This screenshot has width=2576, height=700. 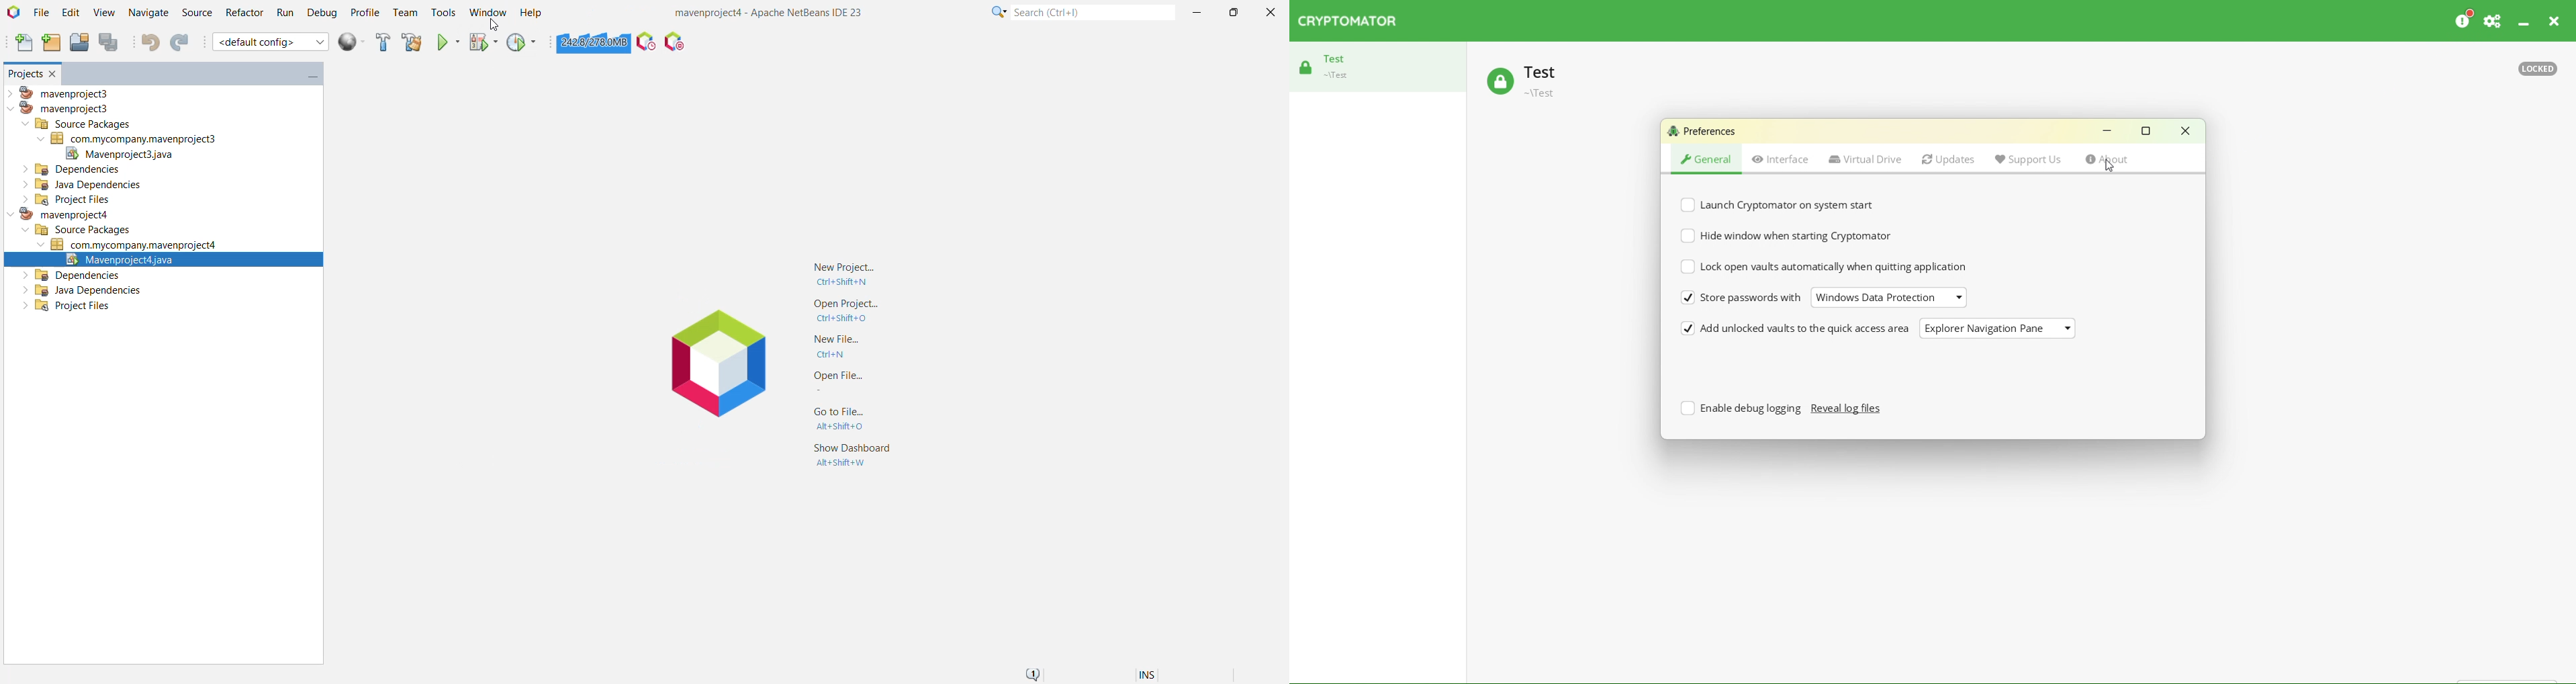 What do you see at coordinates (2148, 134) in the screenshot?
I see `Box` at bounding box center [2148, 134].